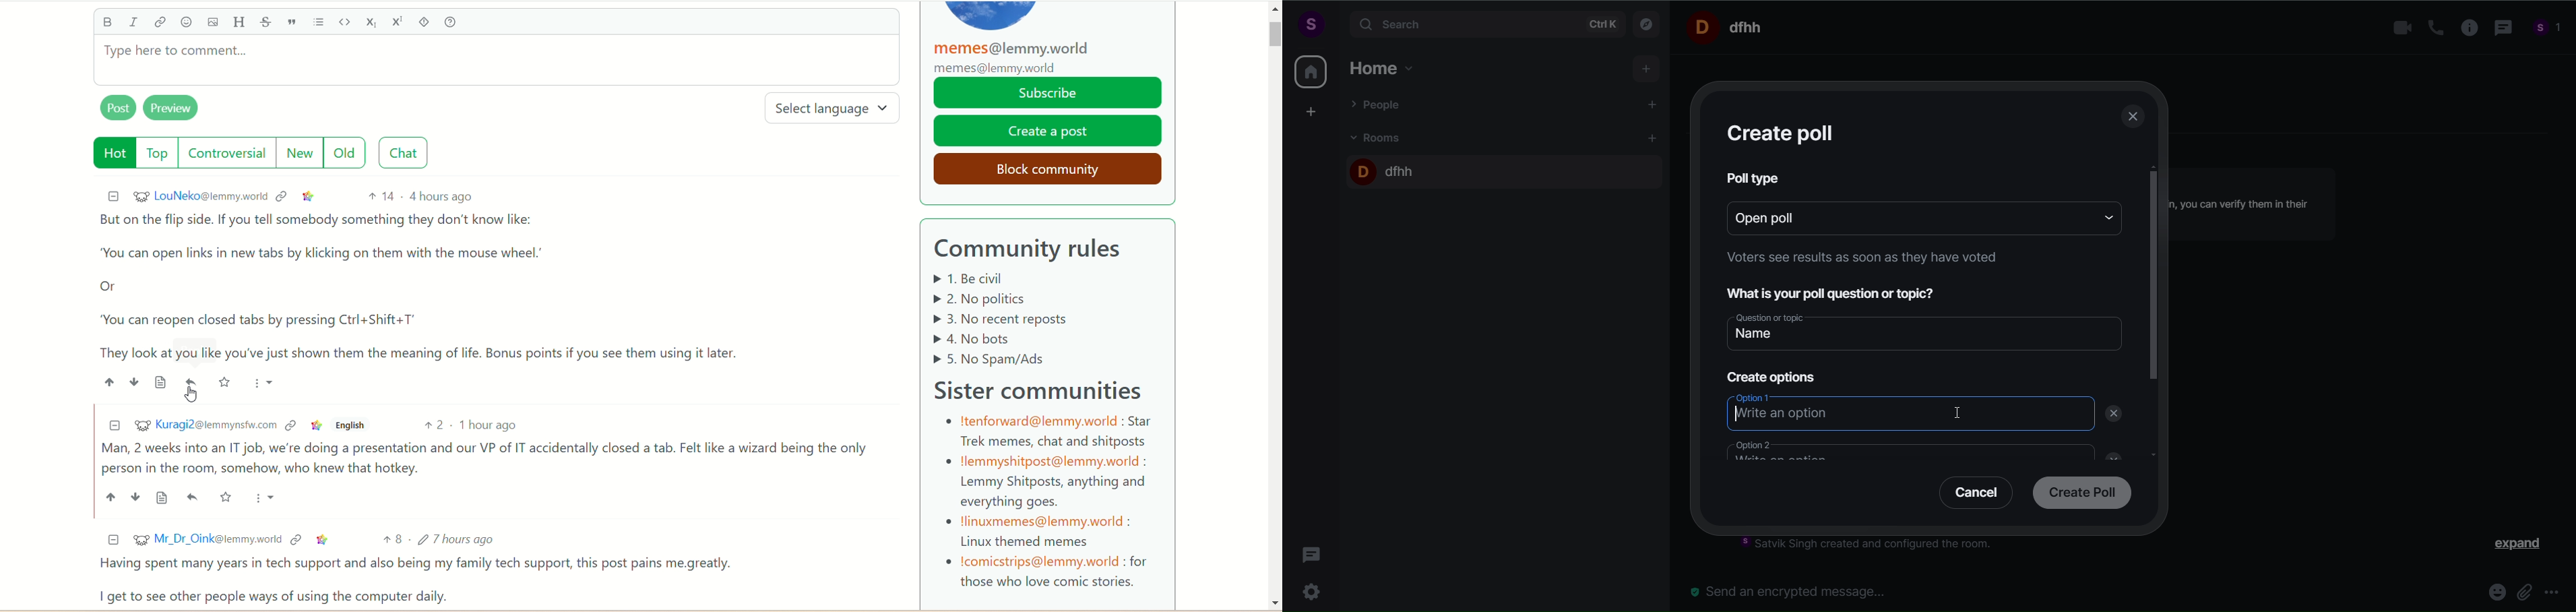 This screenshot has width=2576, height=616. What do you see at coordinates (2552, 594) in the screenshot?
I see `more options` at bounding box center [2552, 594].